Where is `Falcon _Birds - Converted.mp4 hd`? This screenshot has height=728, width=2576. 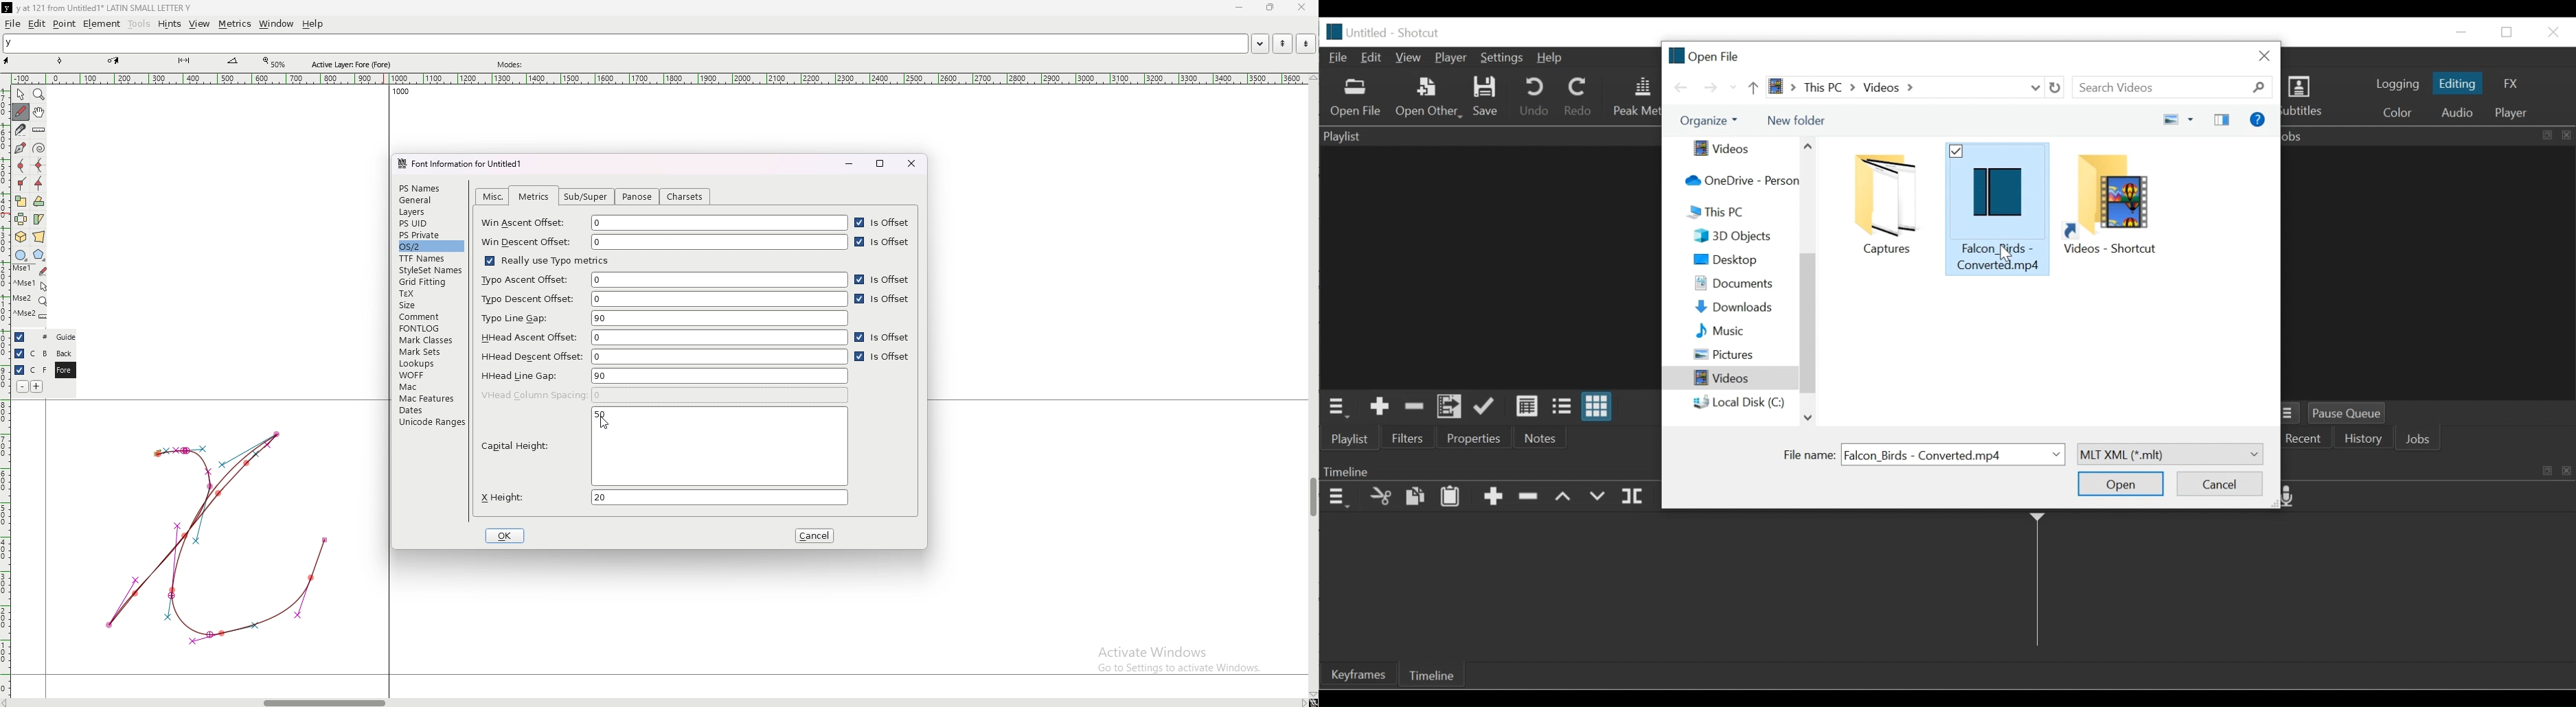
Falcon _Birds - Converted.mp4 hd is located at coordinates (1954, 454).